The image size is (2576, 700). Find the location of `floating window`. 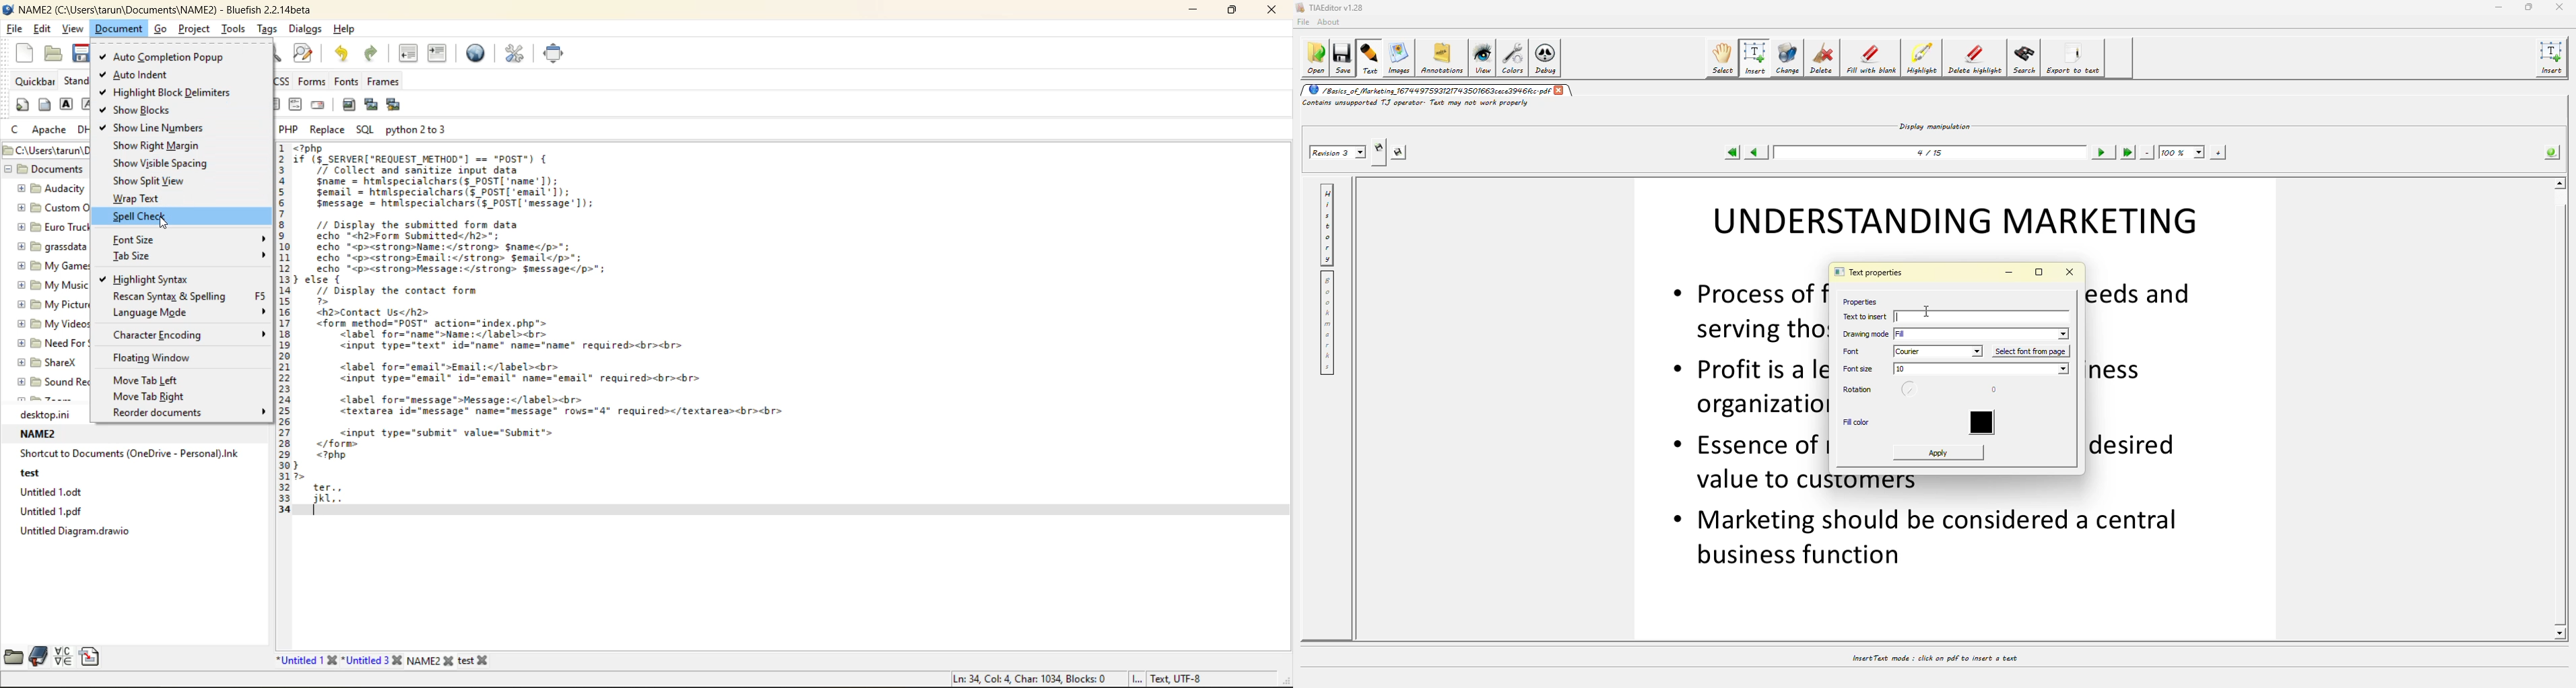

floating window is located at coordinates (152, 357).